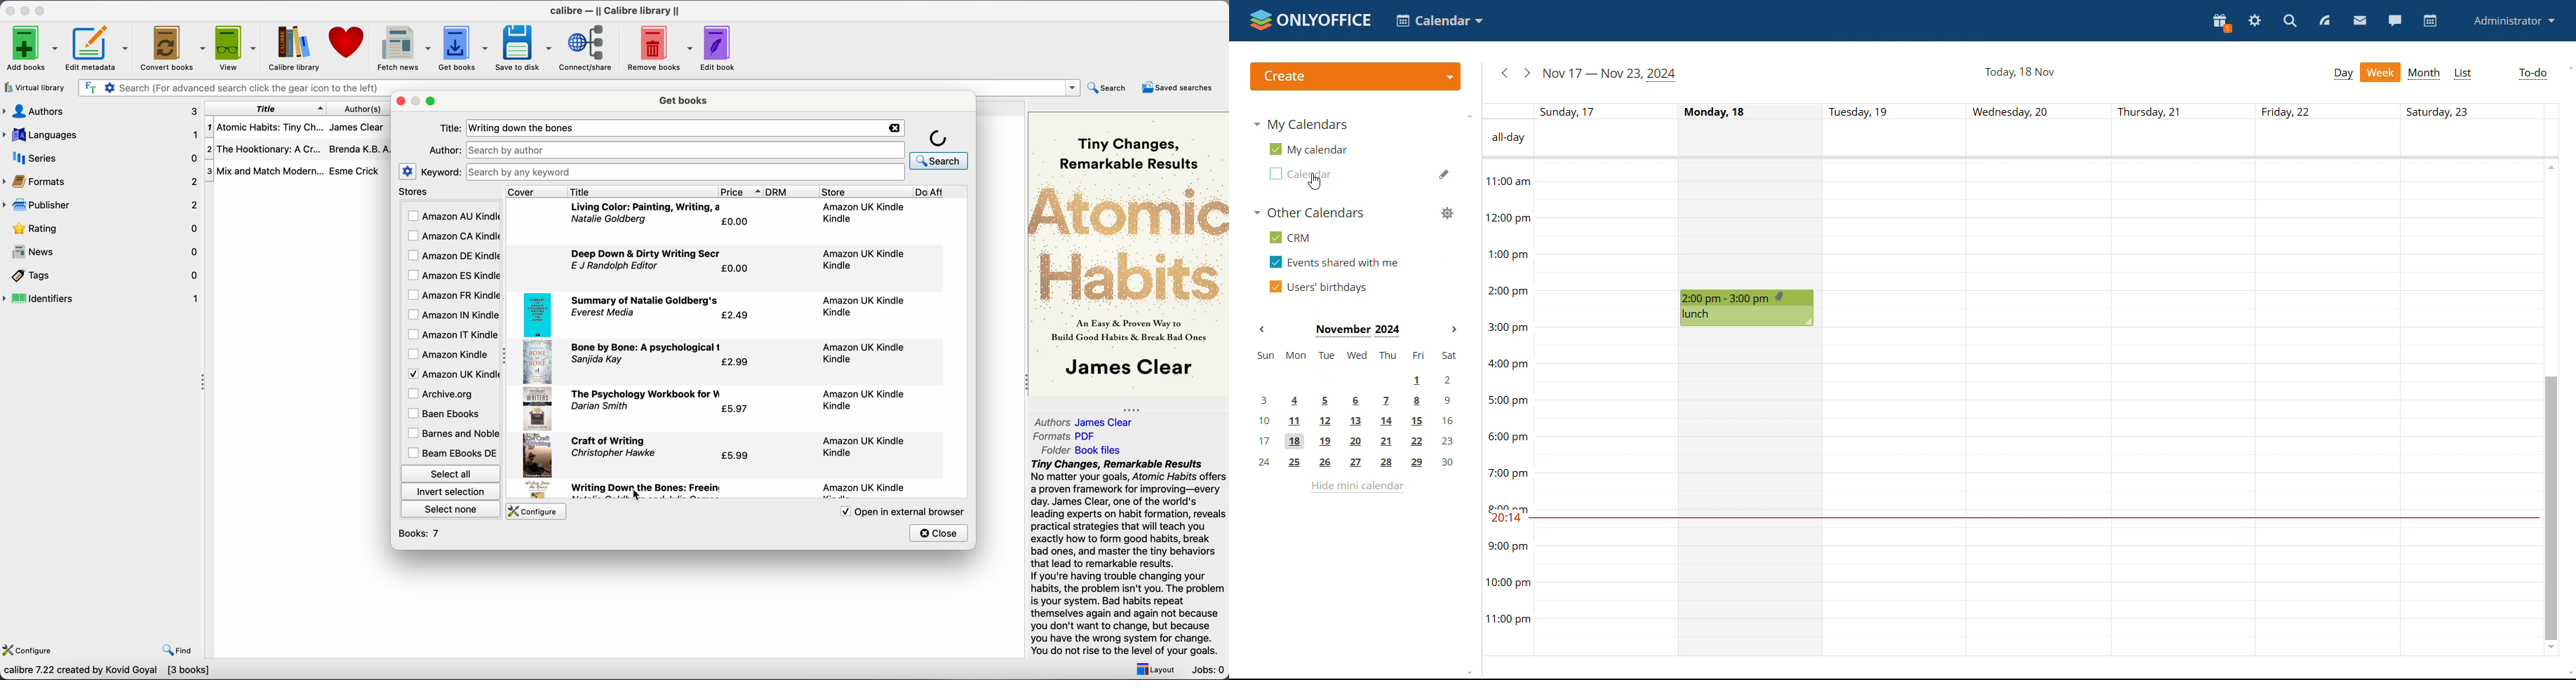 This screenshot has height=700, width=2576. I want to click on author, so click(443, 150).